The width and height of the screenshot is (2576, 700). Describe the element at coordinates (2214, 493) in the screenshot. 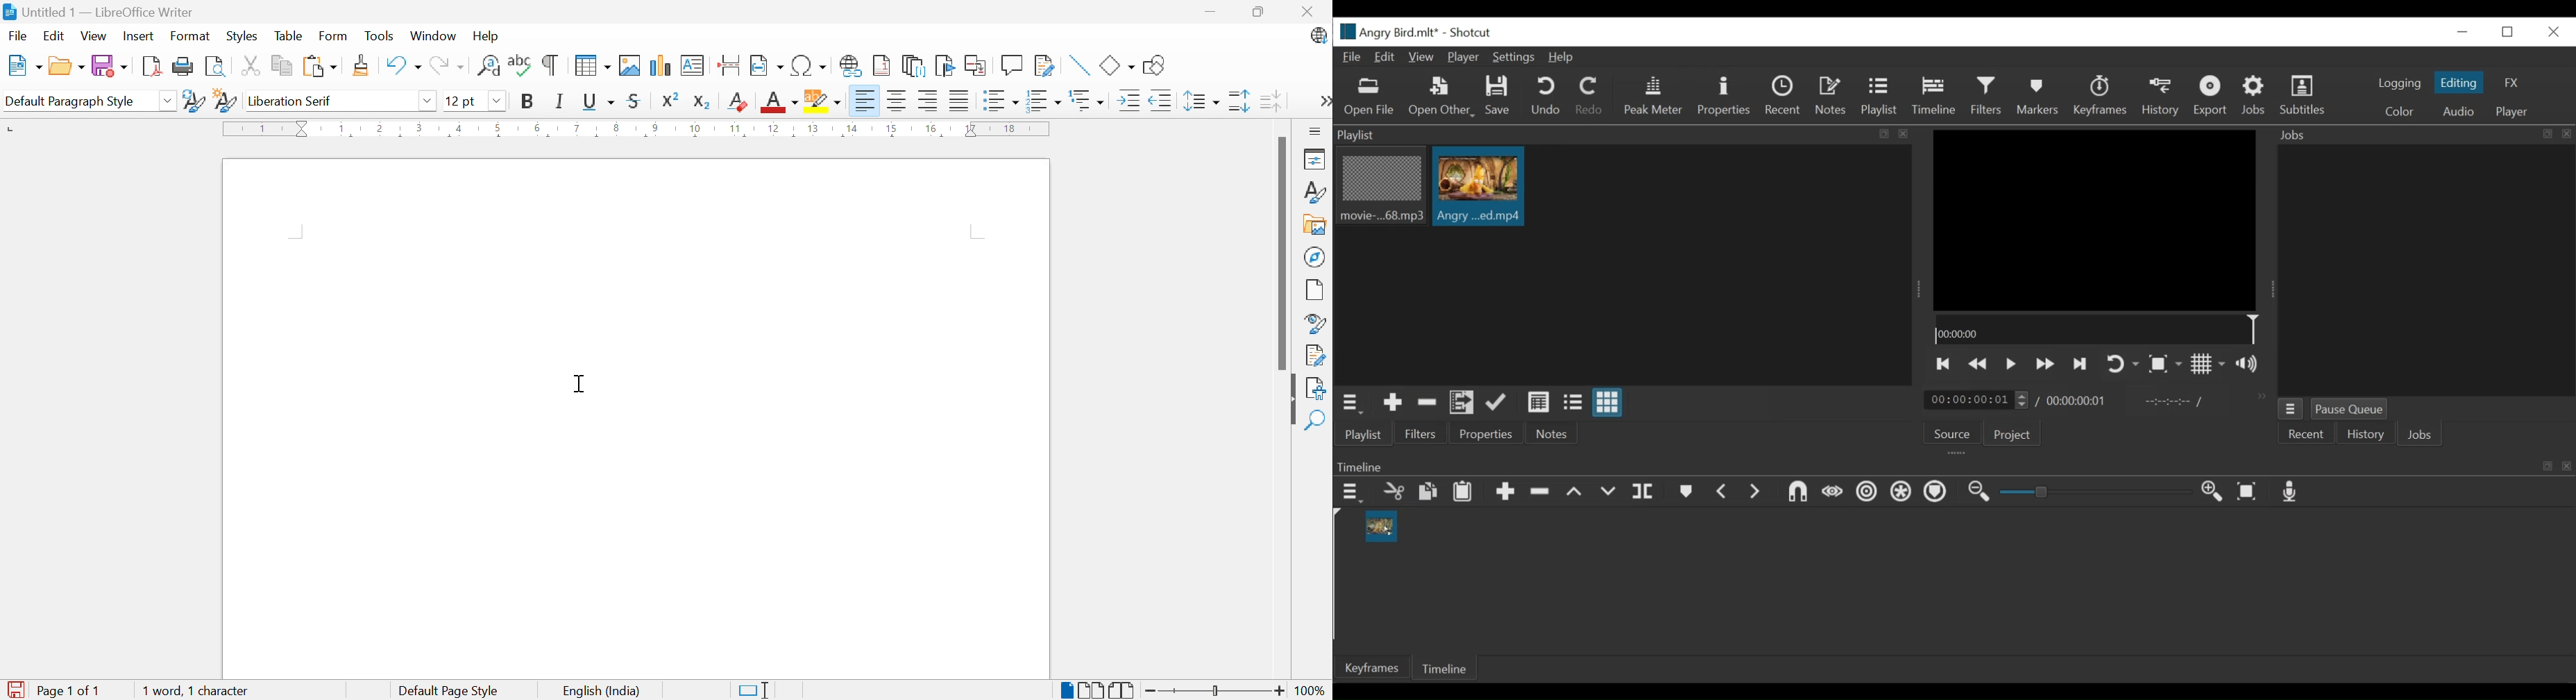

I see `Zoom timeline in` at that location.